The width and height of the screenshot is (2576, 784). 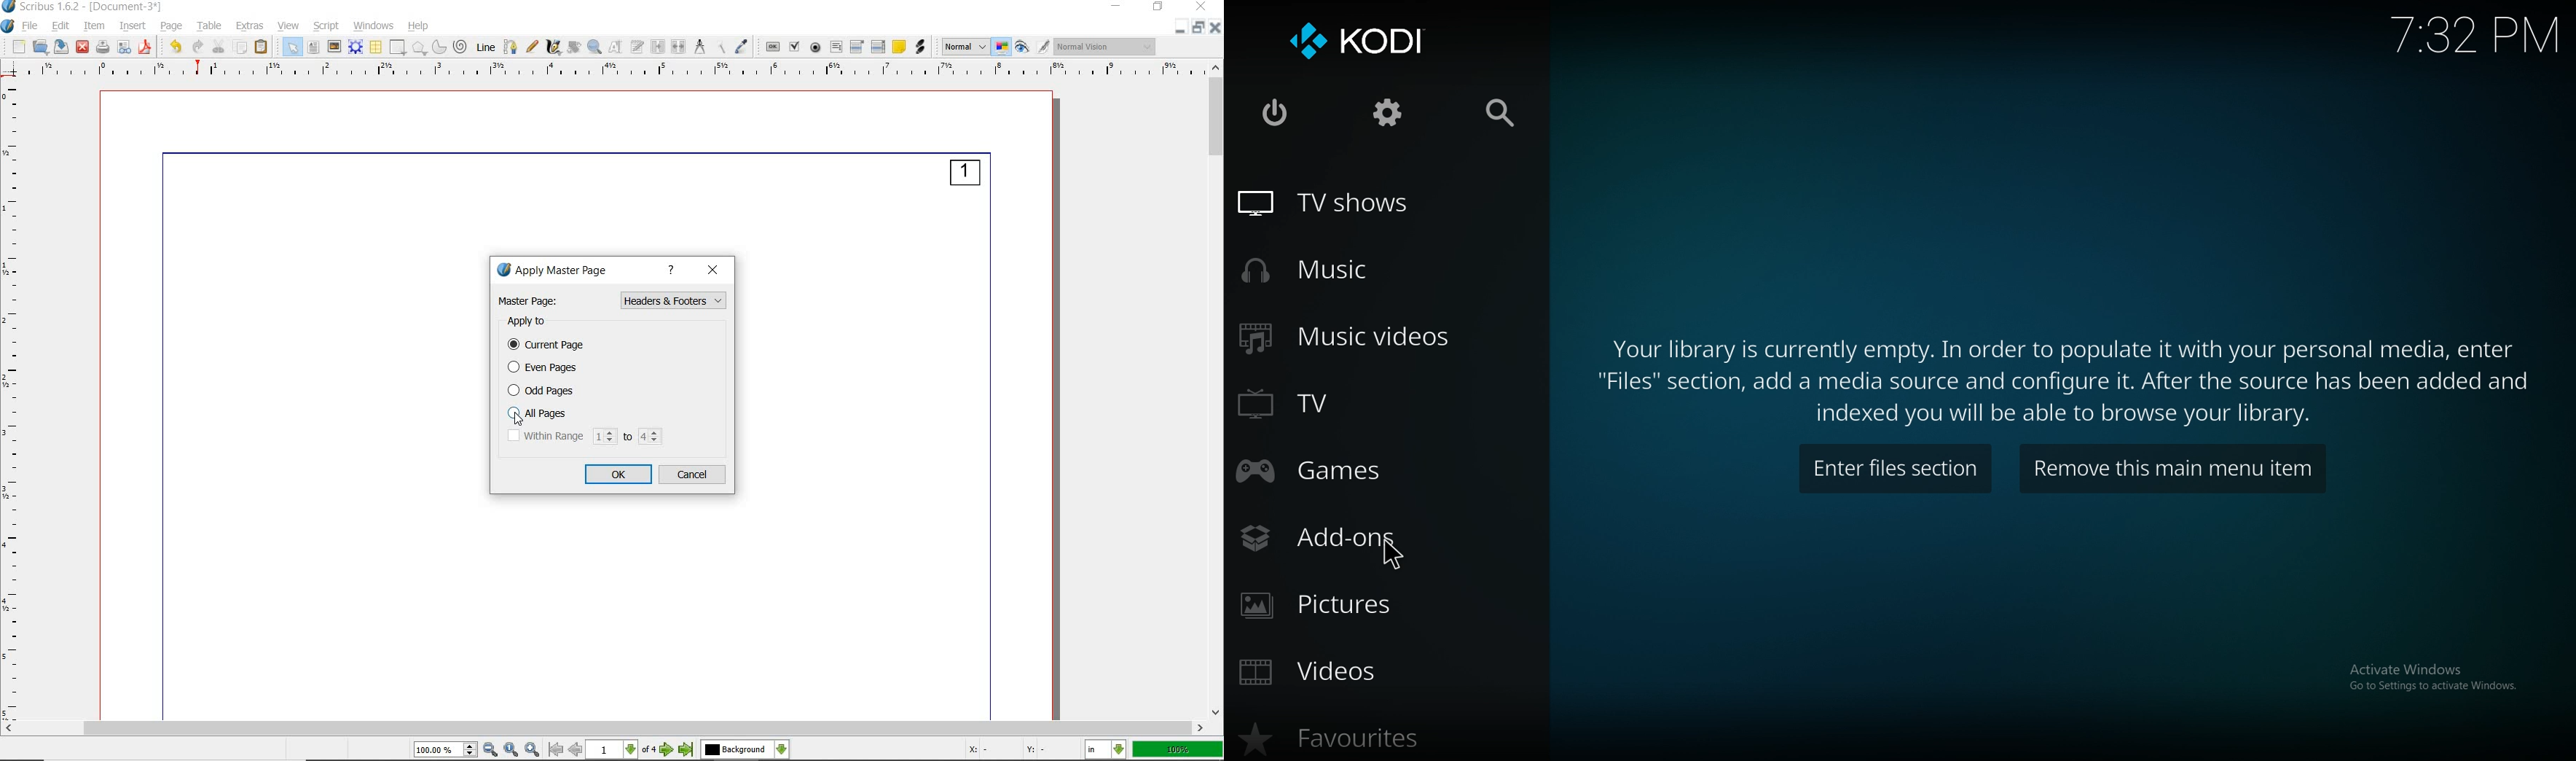 What do you see at coordinates (679, 47) in the screenshot?
I see `unlink text frames` at bounding box center [679, 47].